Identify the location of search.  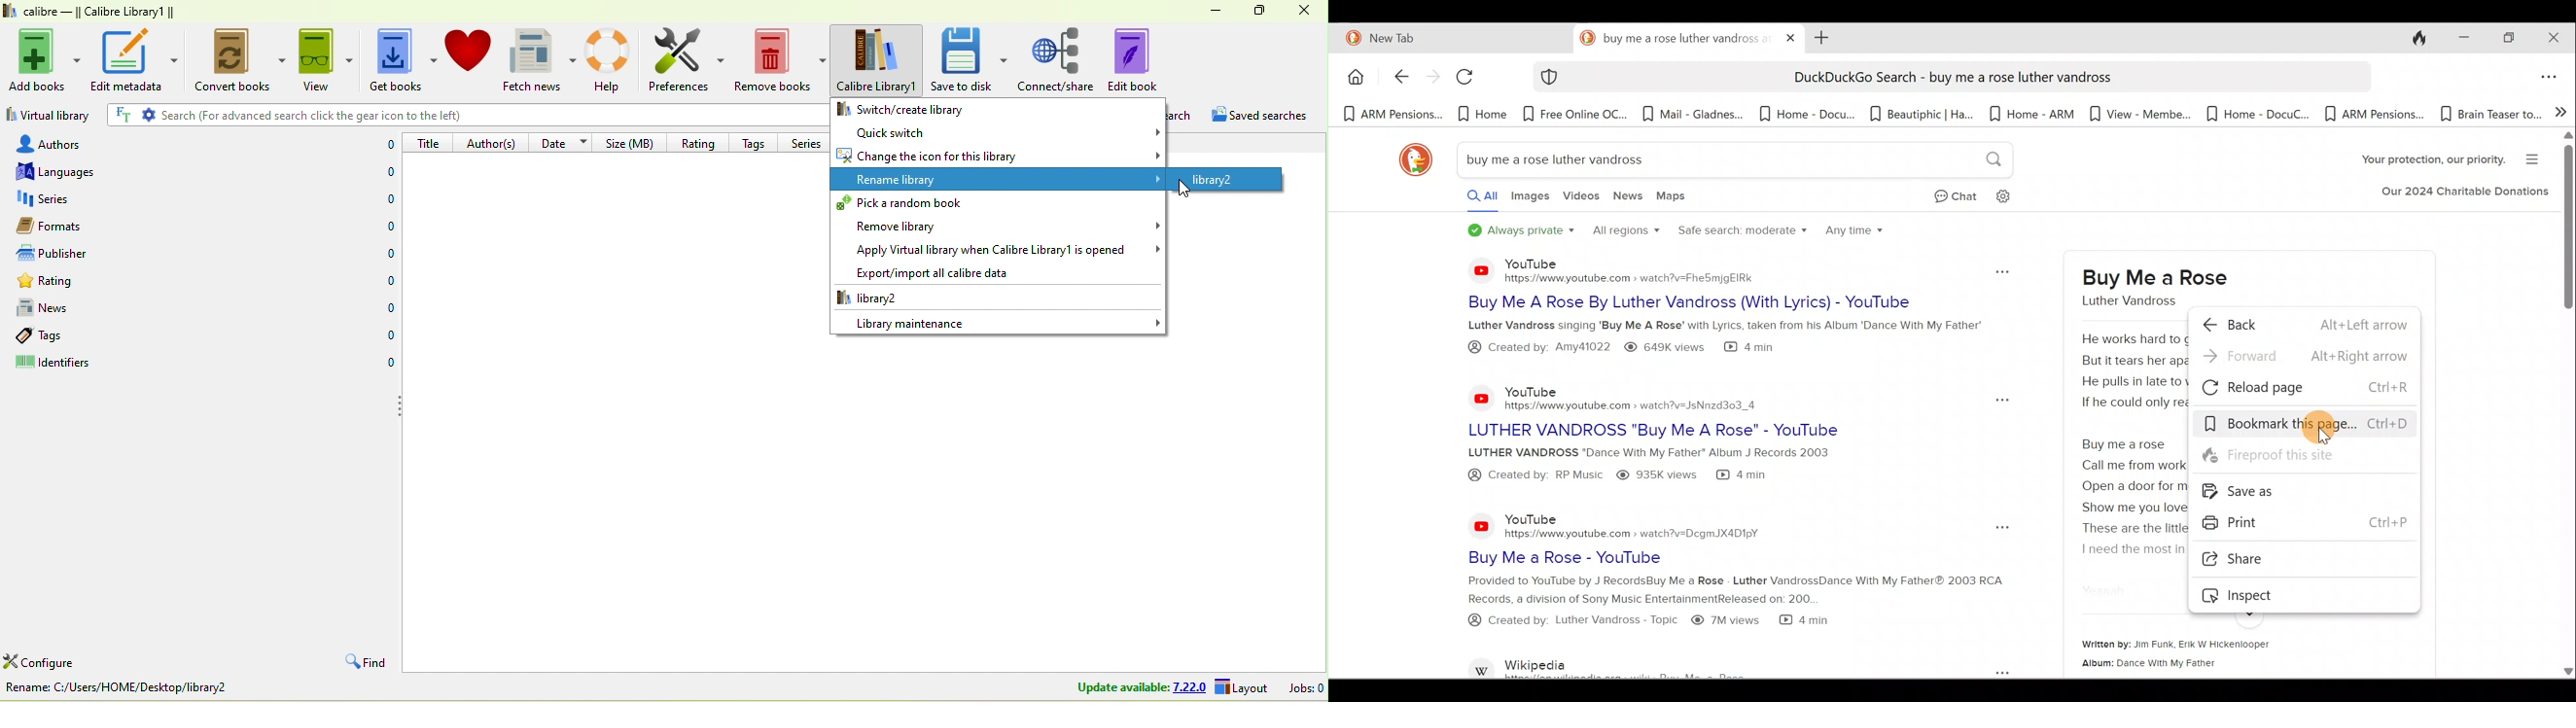
(1183, 117).